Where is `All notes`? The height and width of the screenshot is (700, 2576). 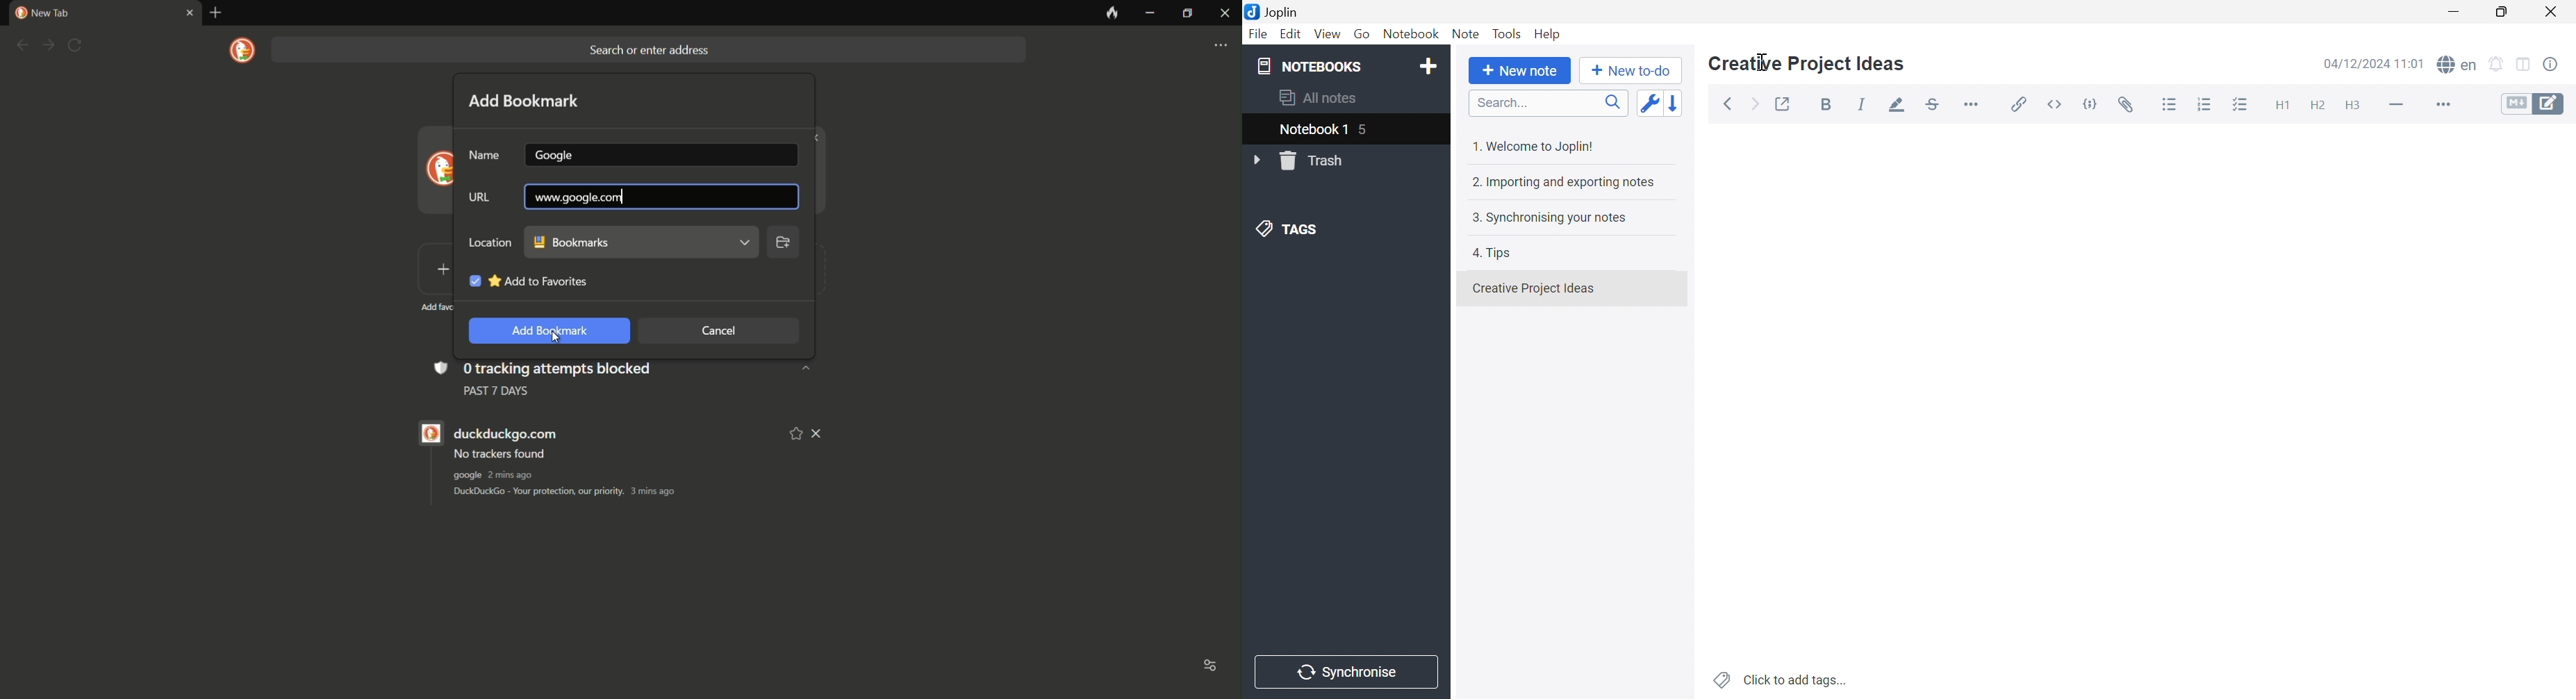 All notes is located at coordinates (1315, 97).